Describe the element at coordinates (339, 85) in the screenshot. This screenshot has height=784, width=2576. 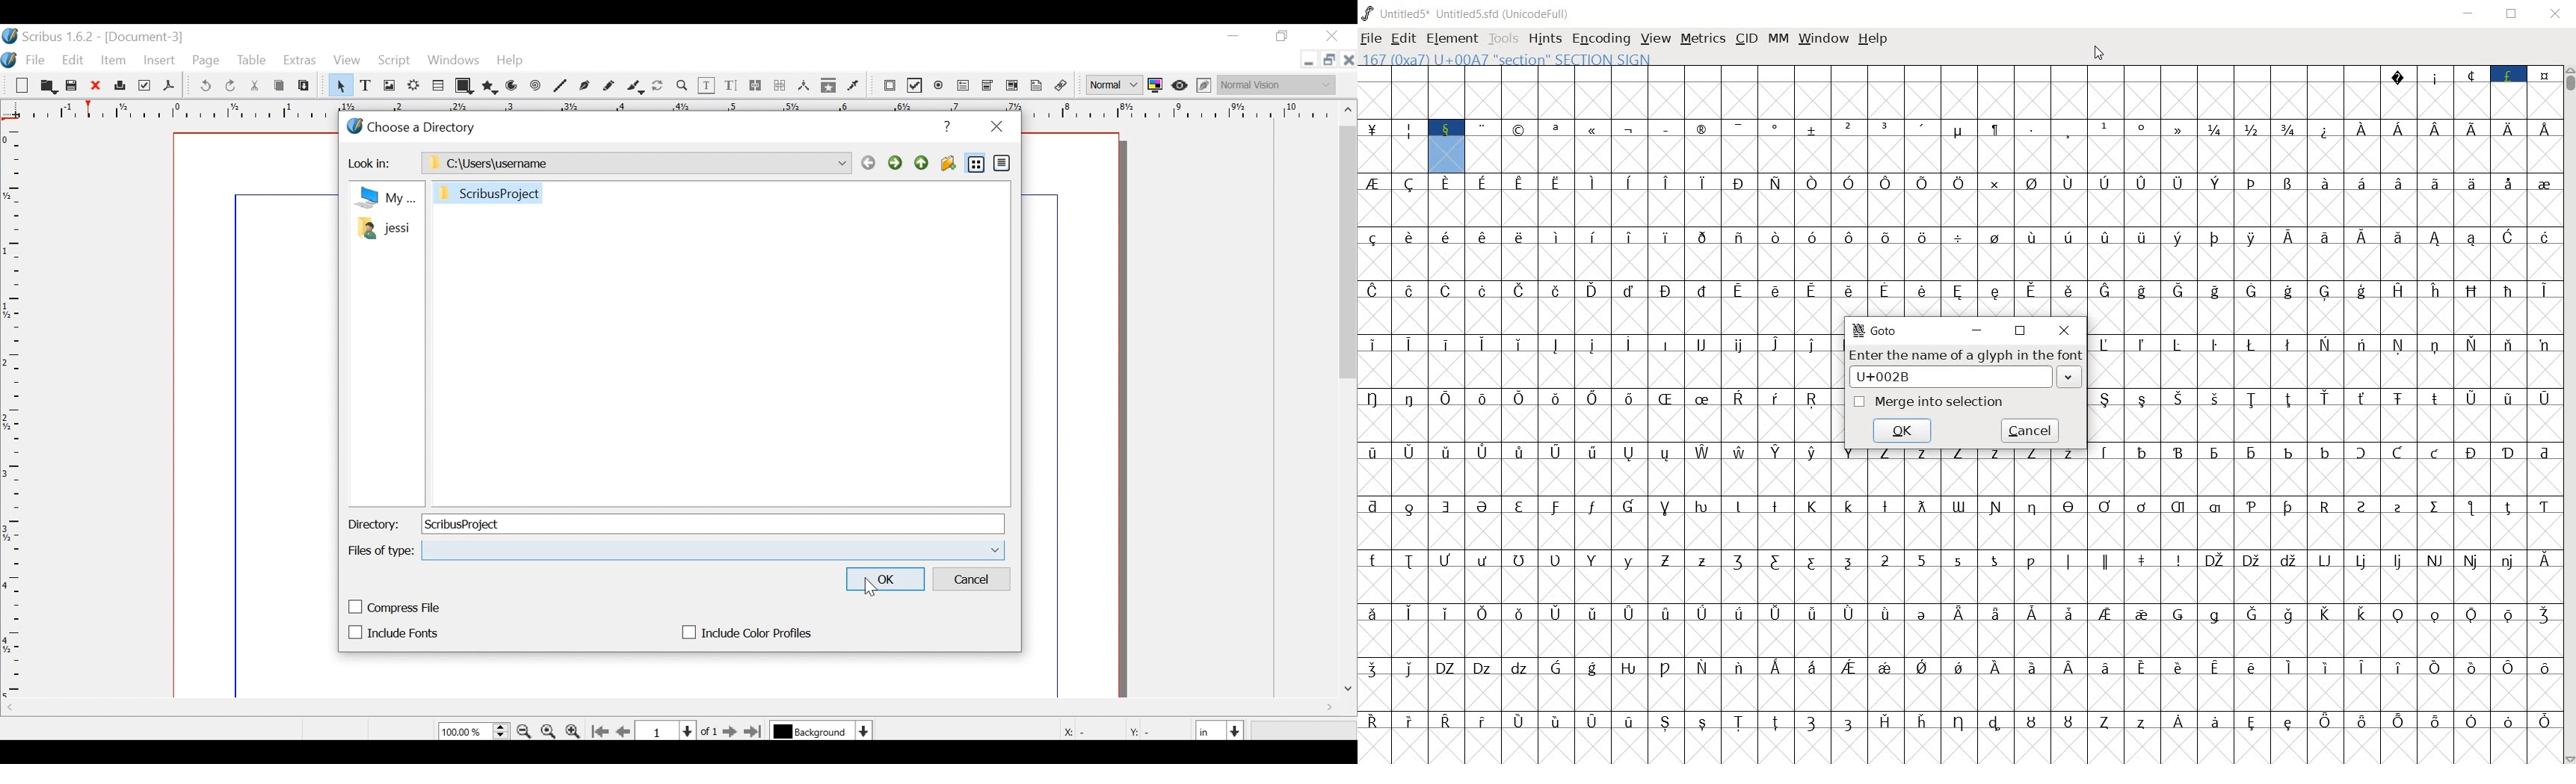
I see `Select ` at that location.